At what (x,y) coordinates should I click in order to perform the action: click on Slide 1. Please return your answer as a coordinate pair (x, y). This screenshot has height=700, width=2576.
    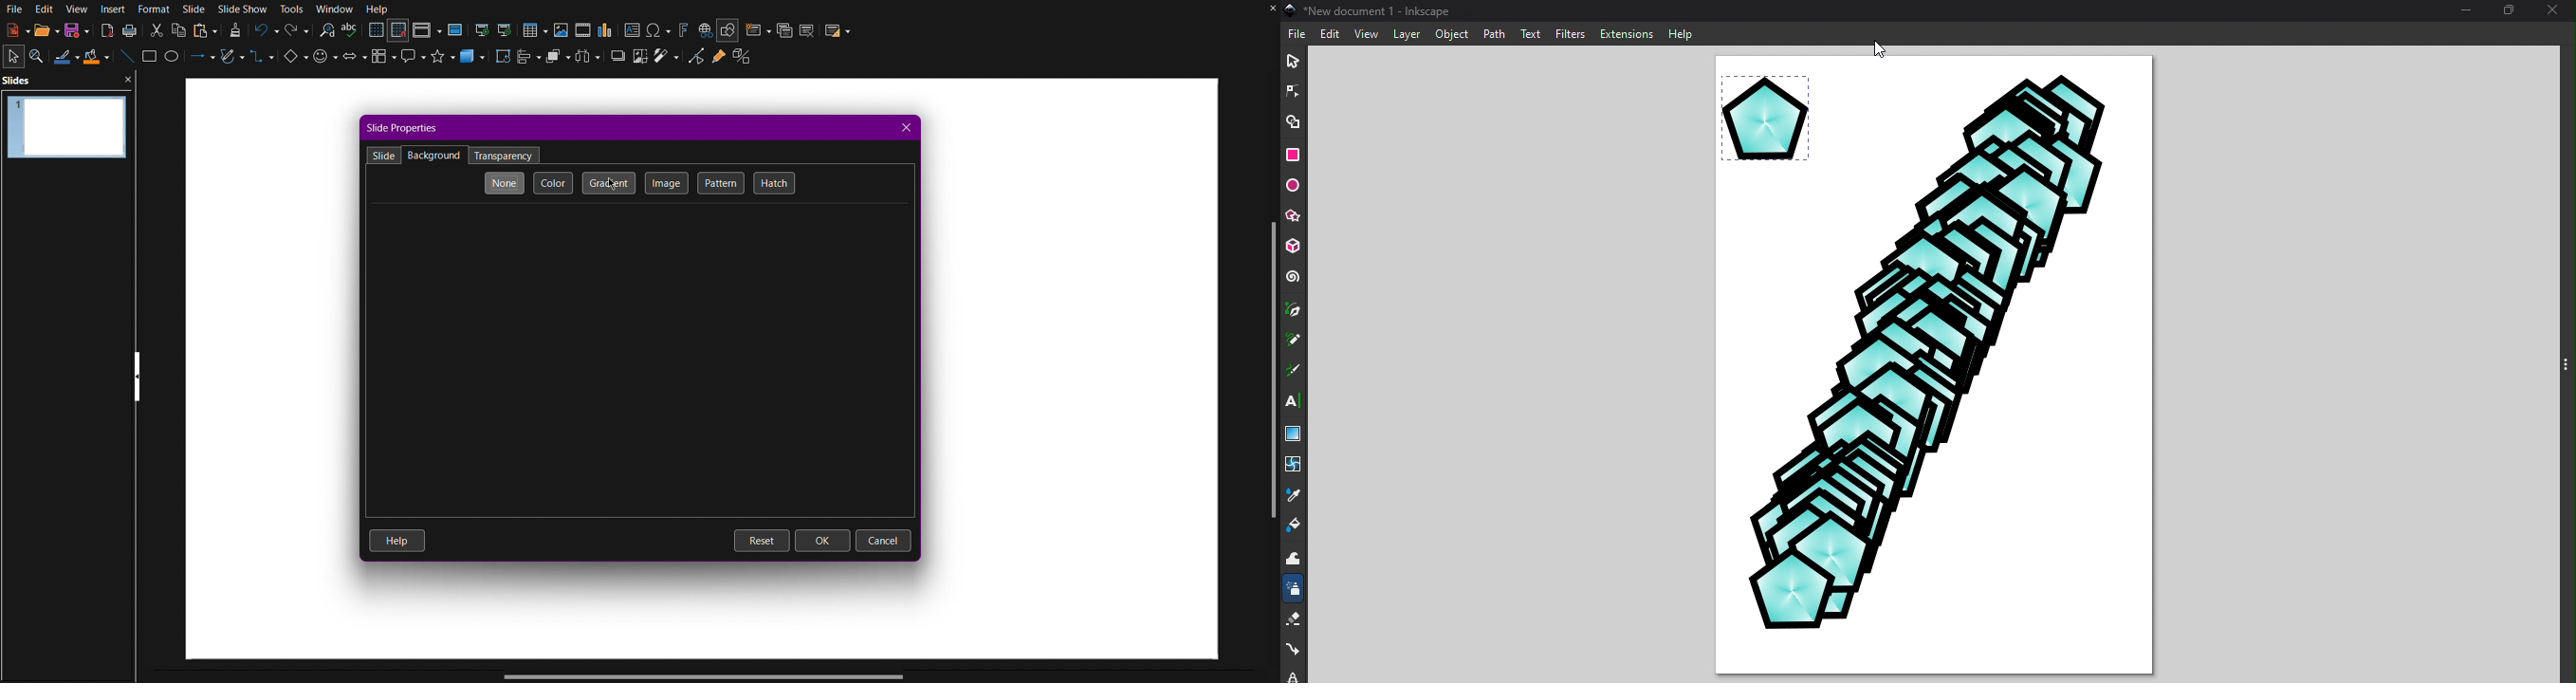
    Looking at the image, I should click on (65, 125).